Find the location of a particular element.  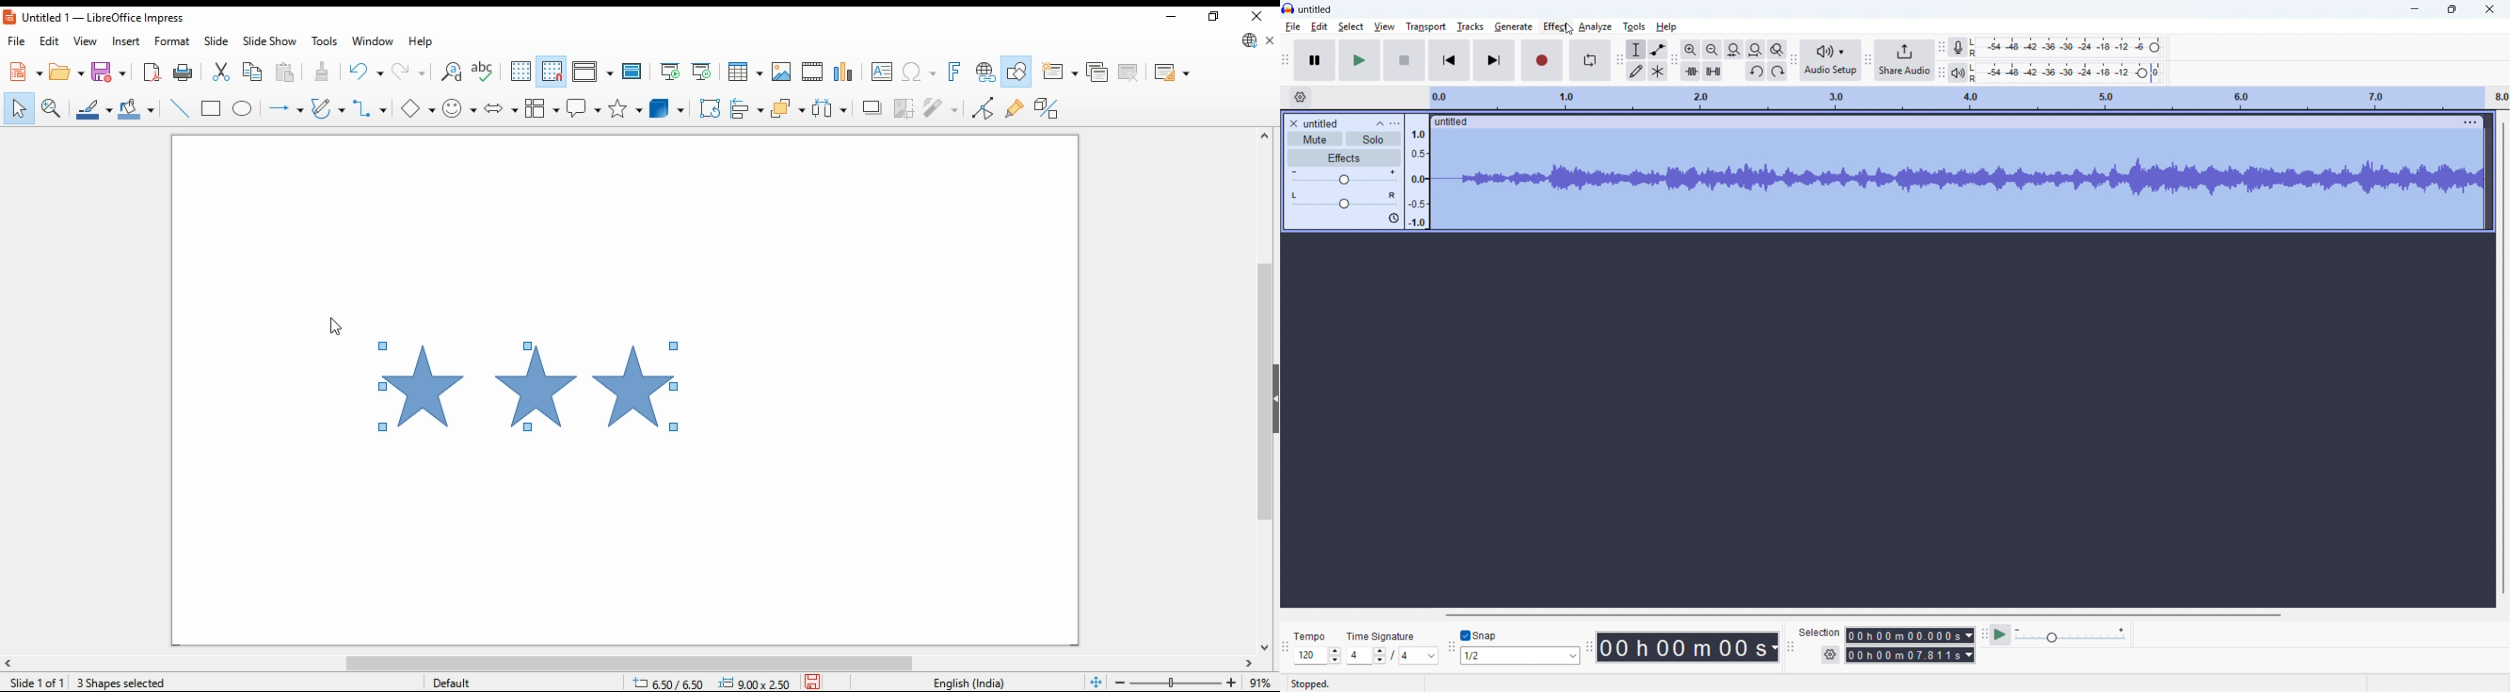

export directly as pdf is located at coordinates (151, 72).